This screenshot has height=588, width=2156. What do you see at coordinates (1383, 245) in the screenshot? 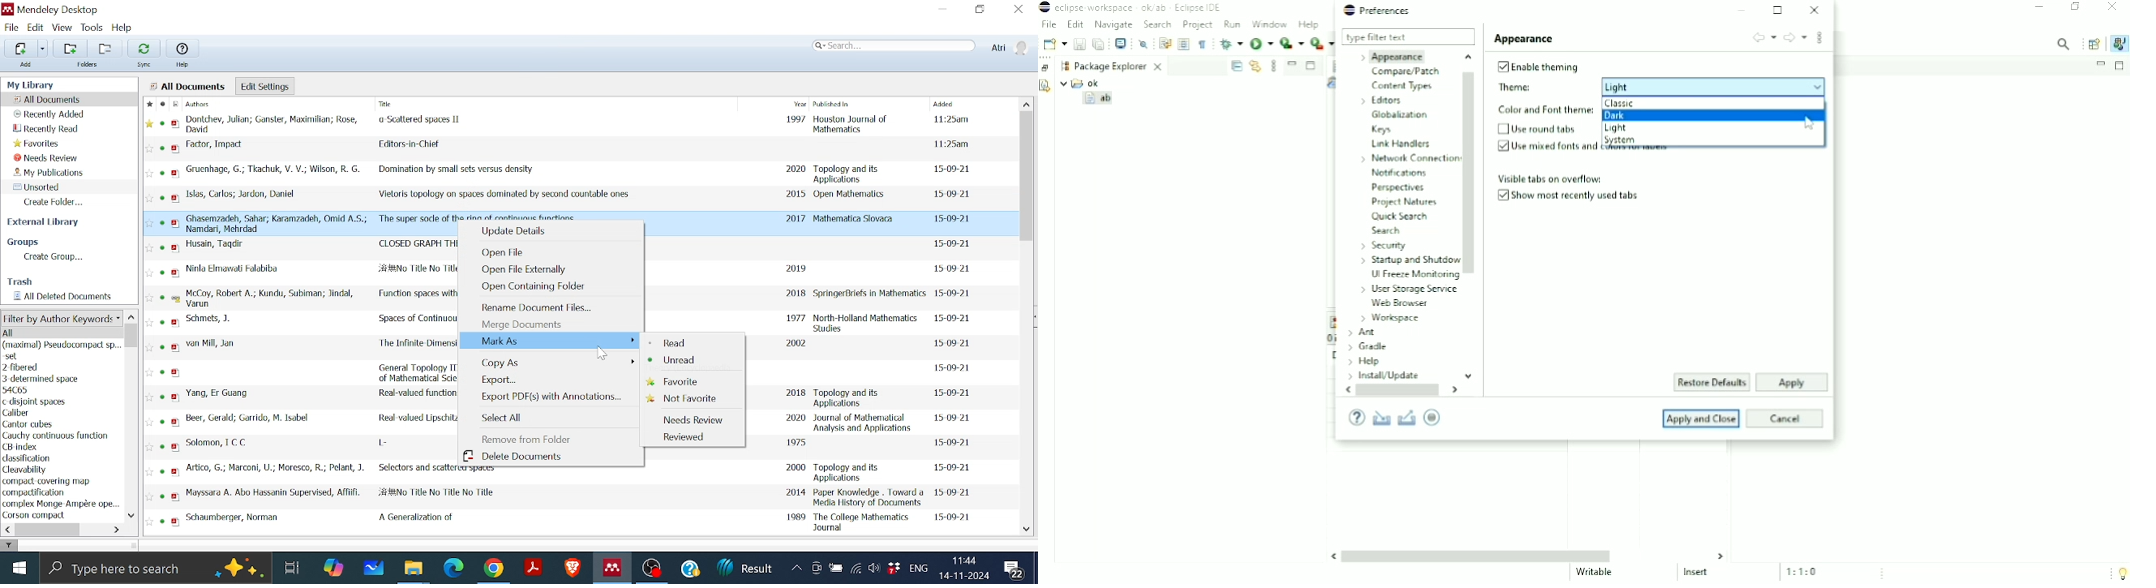
I see `Security` at bounding box center [1383, 245].